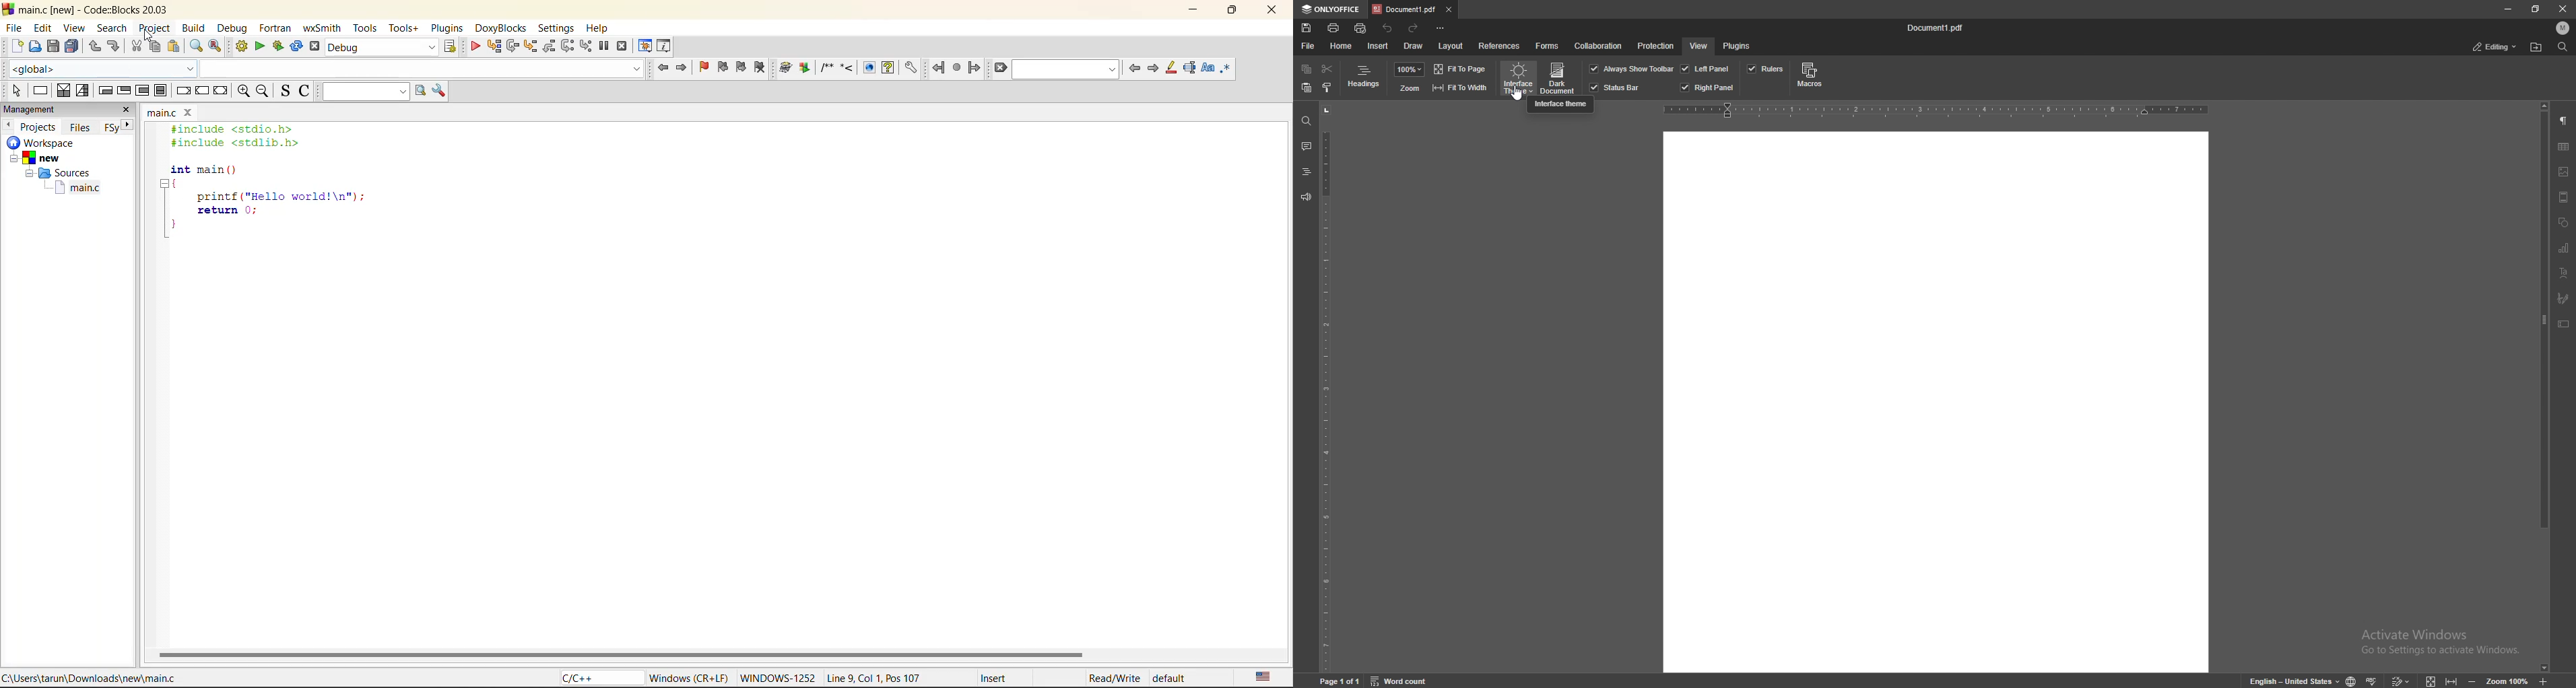 This screenshot has height=700, width=2576. What do you see at coordinates (1709, 88) in the screenshot?
I see `right panel` at bounding box center [1709, 88].